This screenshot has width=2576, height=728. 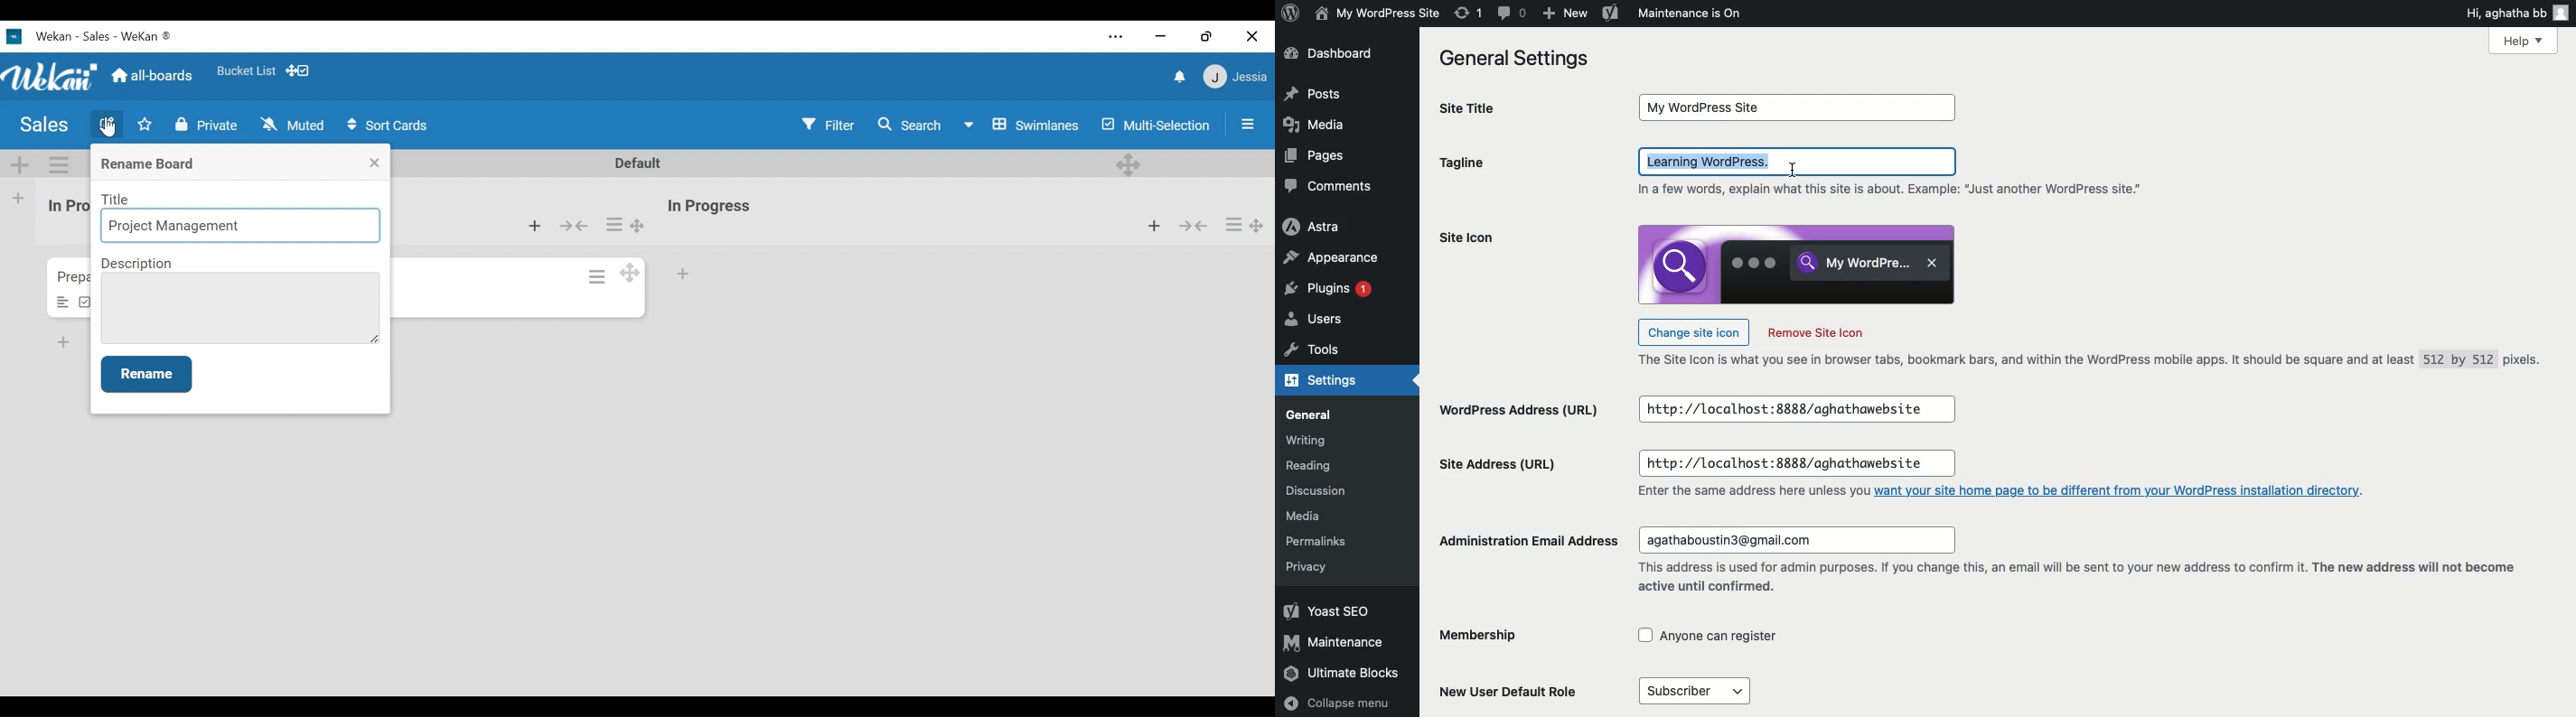 What do you see at coordinates (1800, 107) in the screenshot?
I see `input box` at bounding box center [1800, 107].